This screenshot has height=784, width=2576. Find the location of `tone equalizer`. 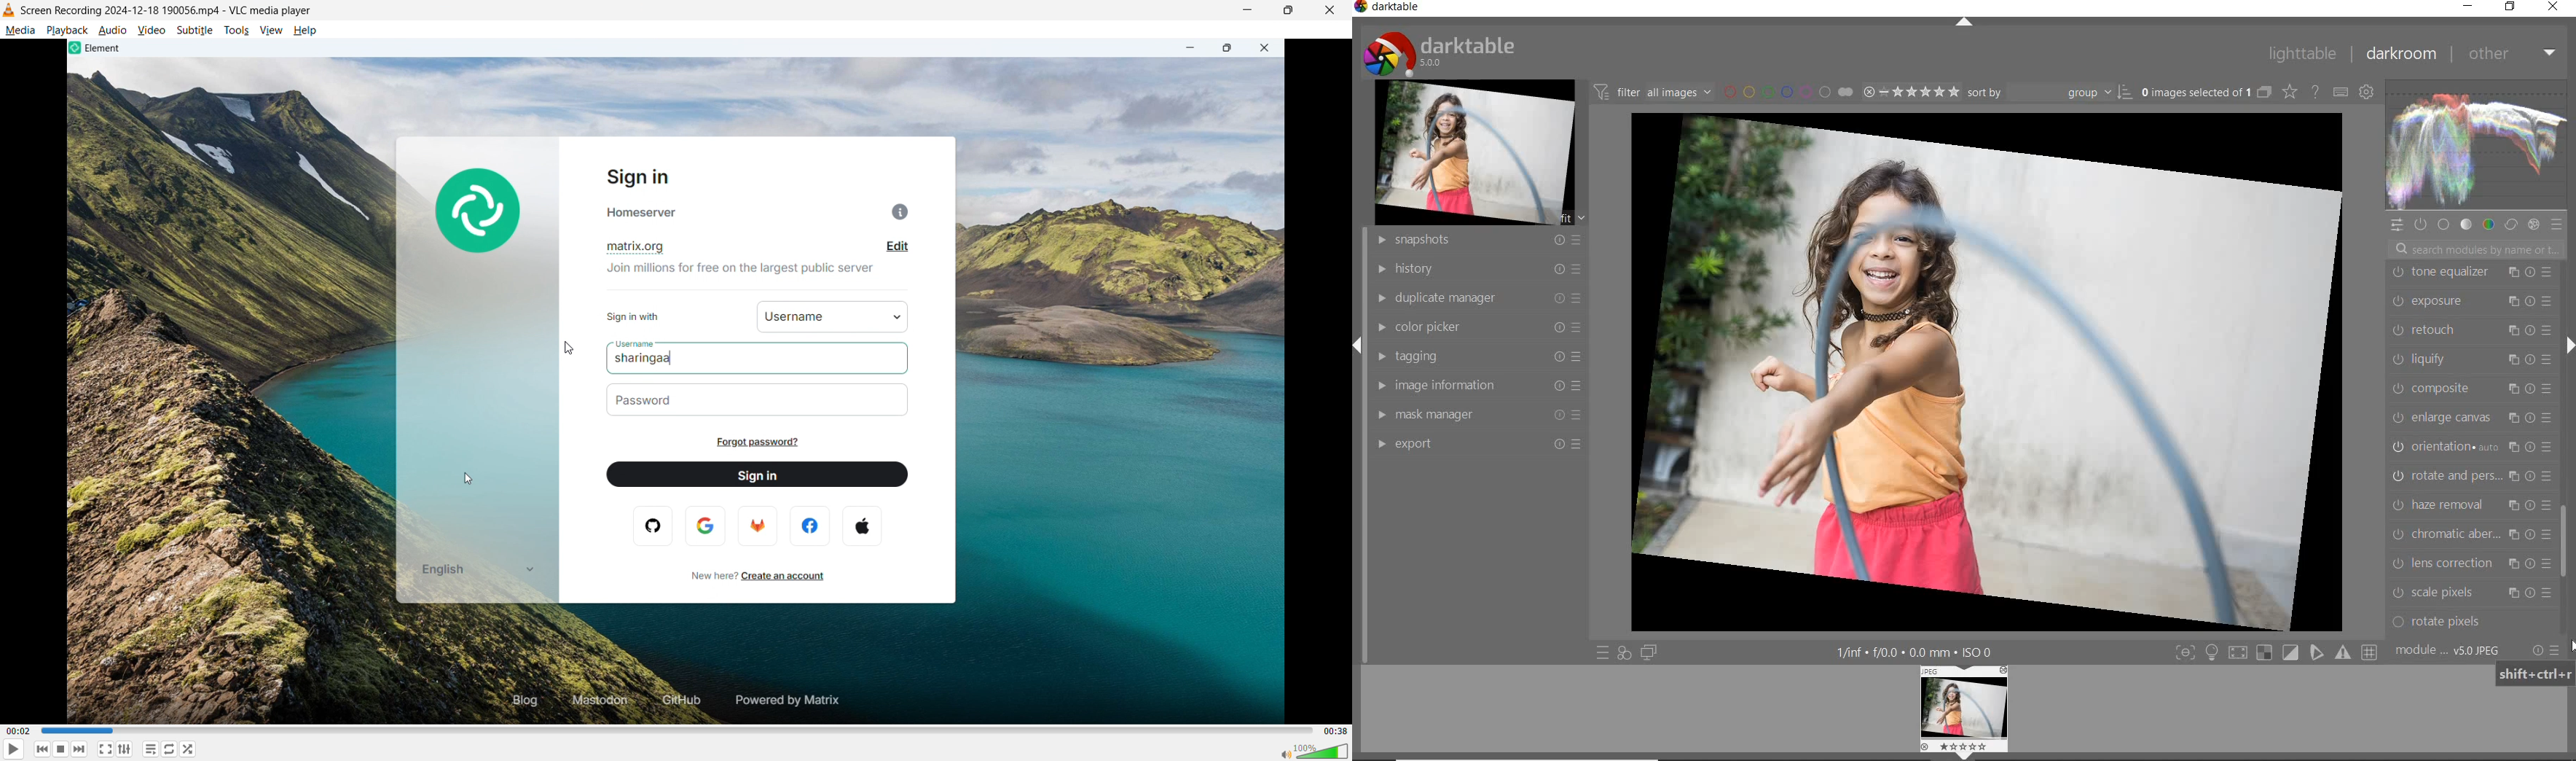

tone equalizer is located at coordinates (2473, 274).